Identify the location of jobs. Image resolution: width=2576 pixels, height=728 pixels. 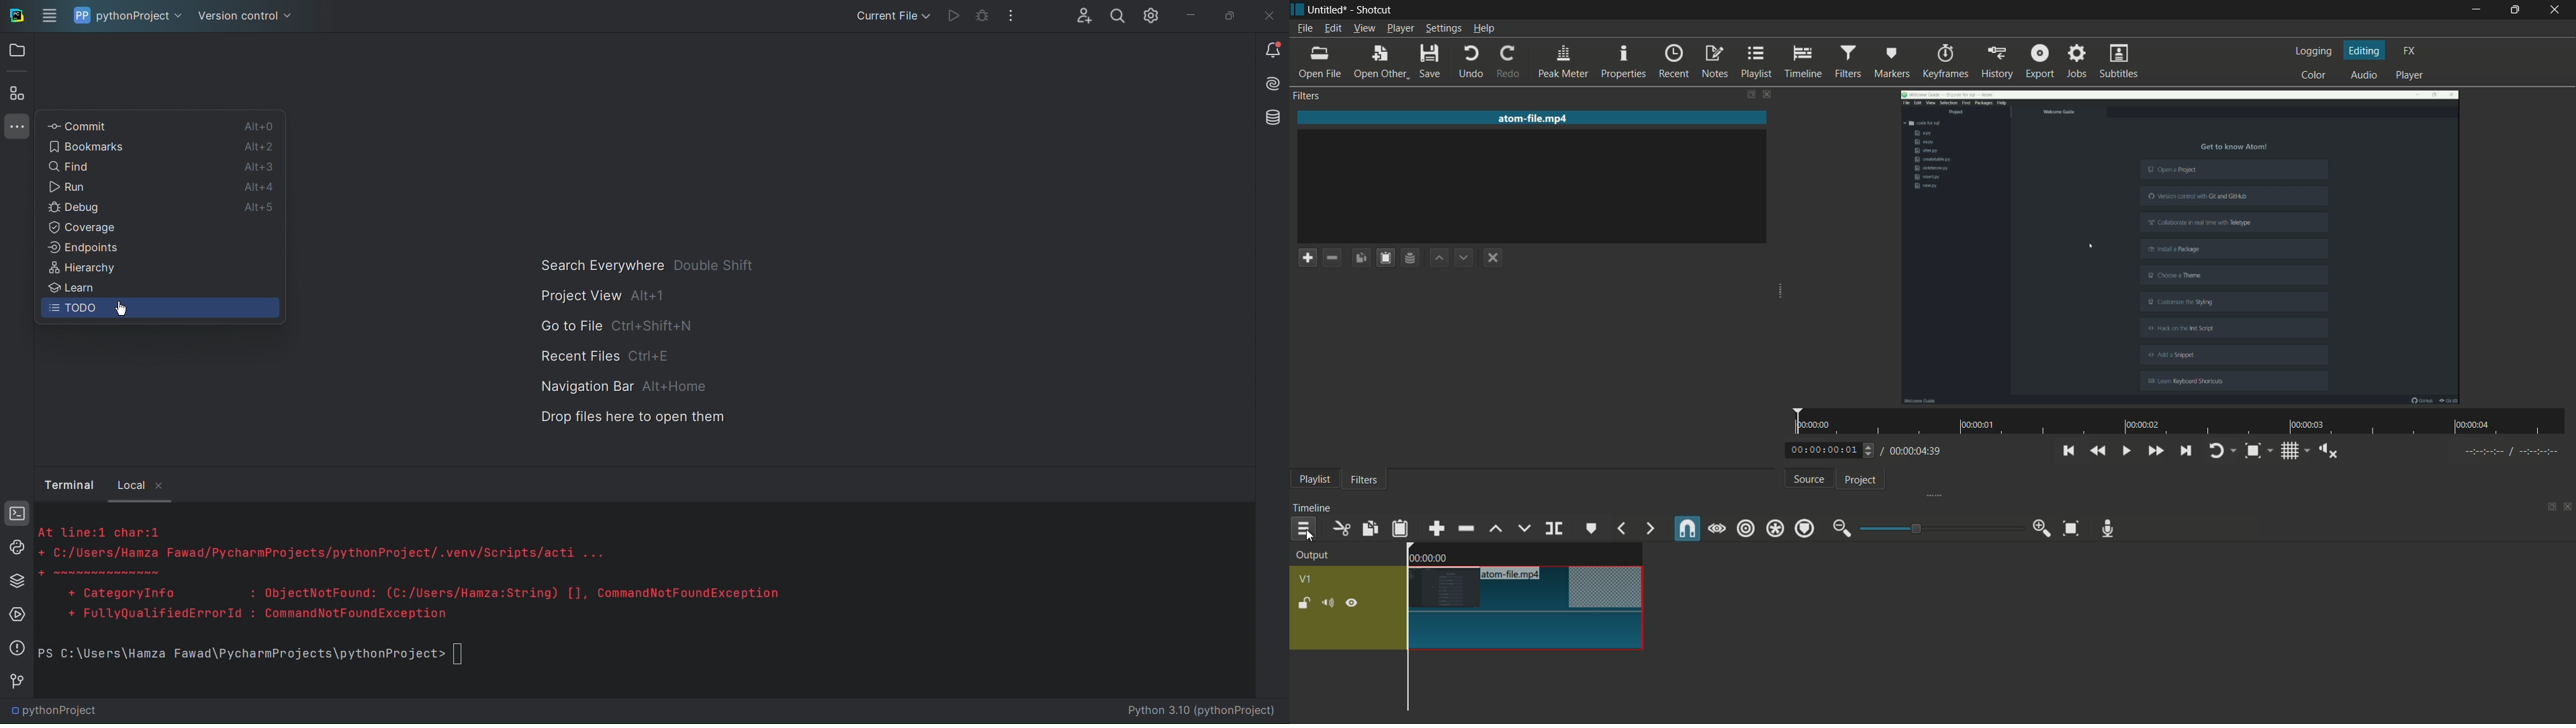
(2077, 60).